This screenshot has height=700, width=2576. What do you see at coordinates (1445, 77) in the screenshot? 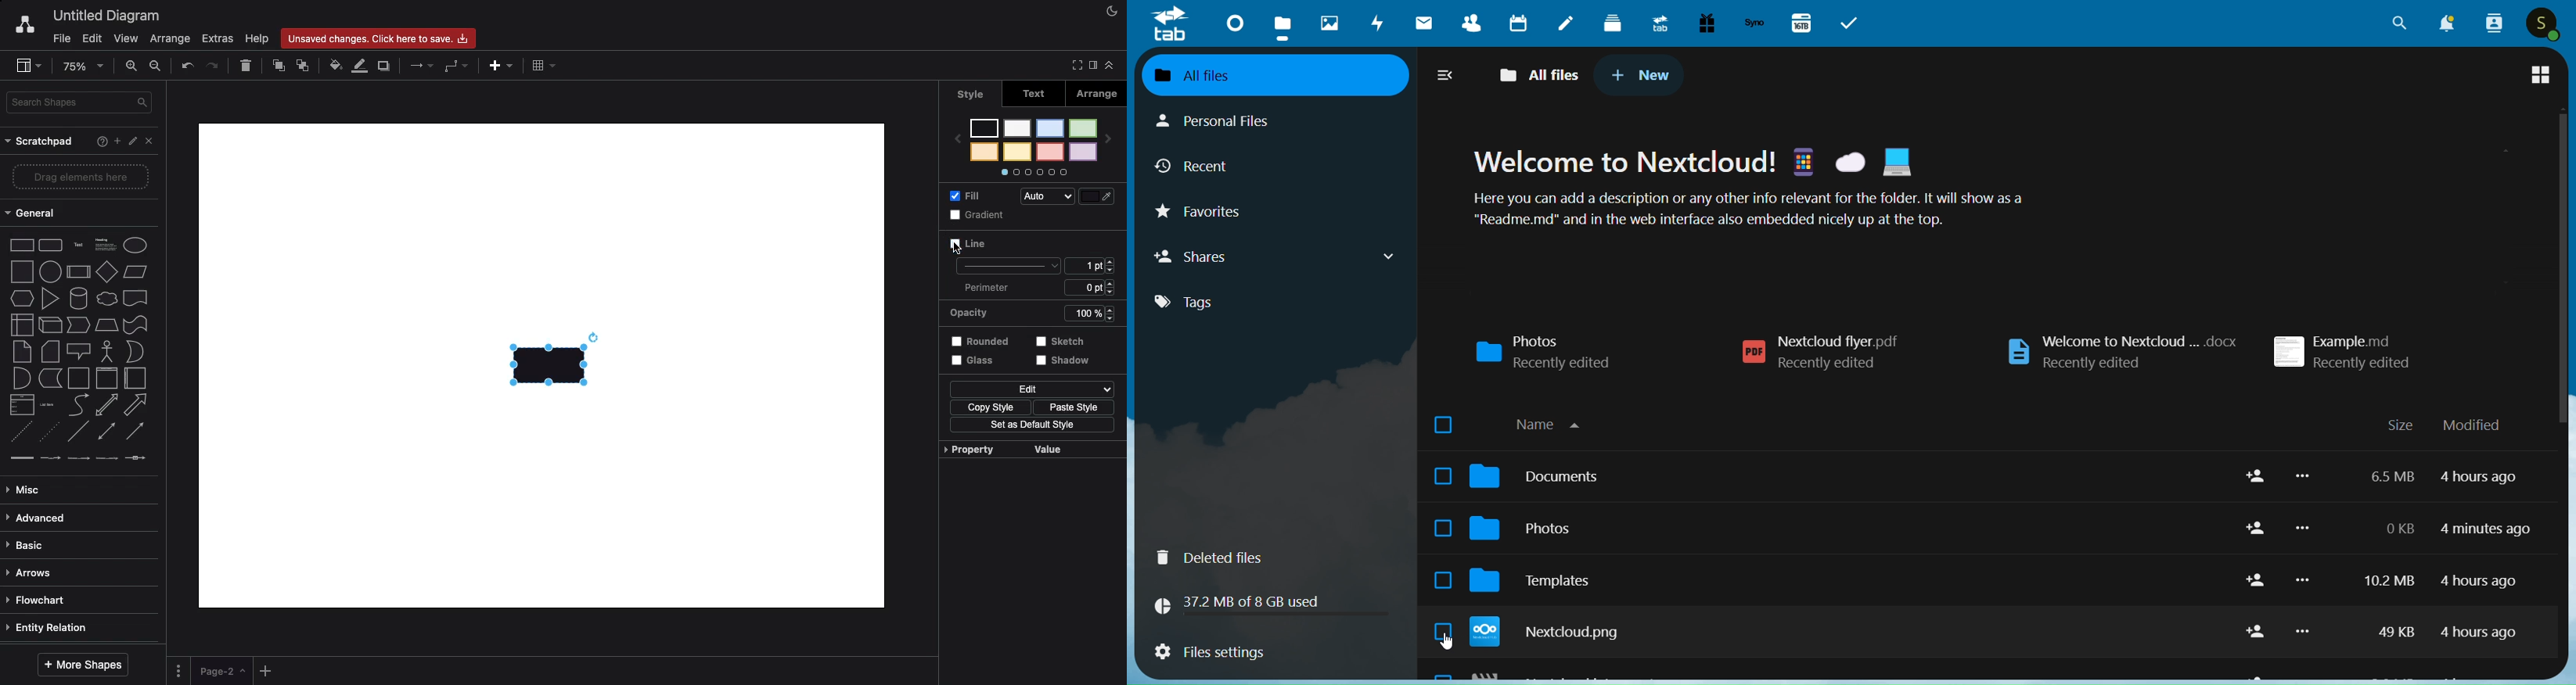
I see `collapse/expand` at bounding box center [1445, 77].